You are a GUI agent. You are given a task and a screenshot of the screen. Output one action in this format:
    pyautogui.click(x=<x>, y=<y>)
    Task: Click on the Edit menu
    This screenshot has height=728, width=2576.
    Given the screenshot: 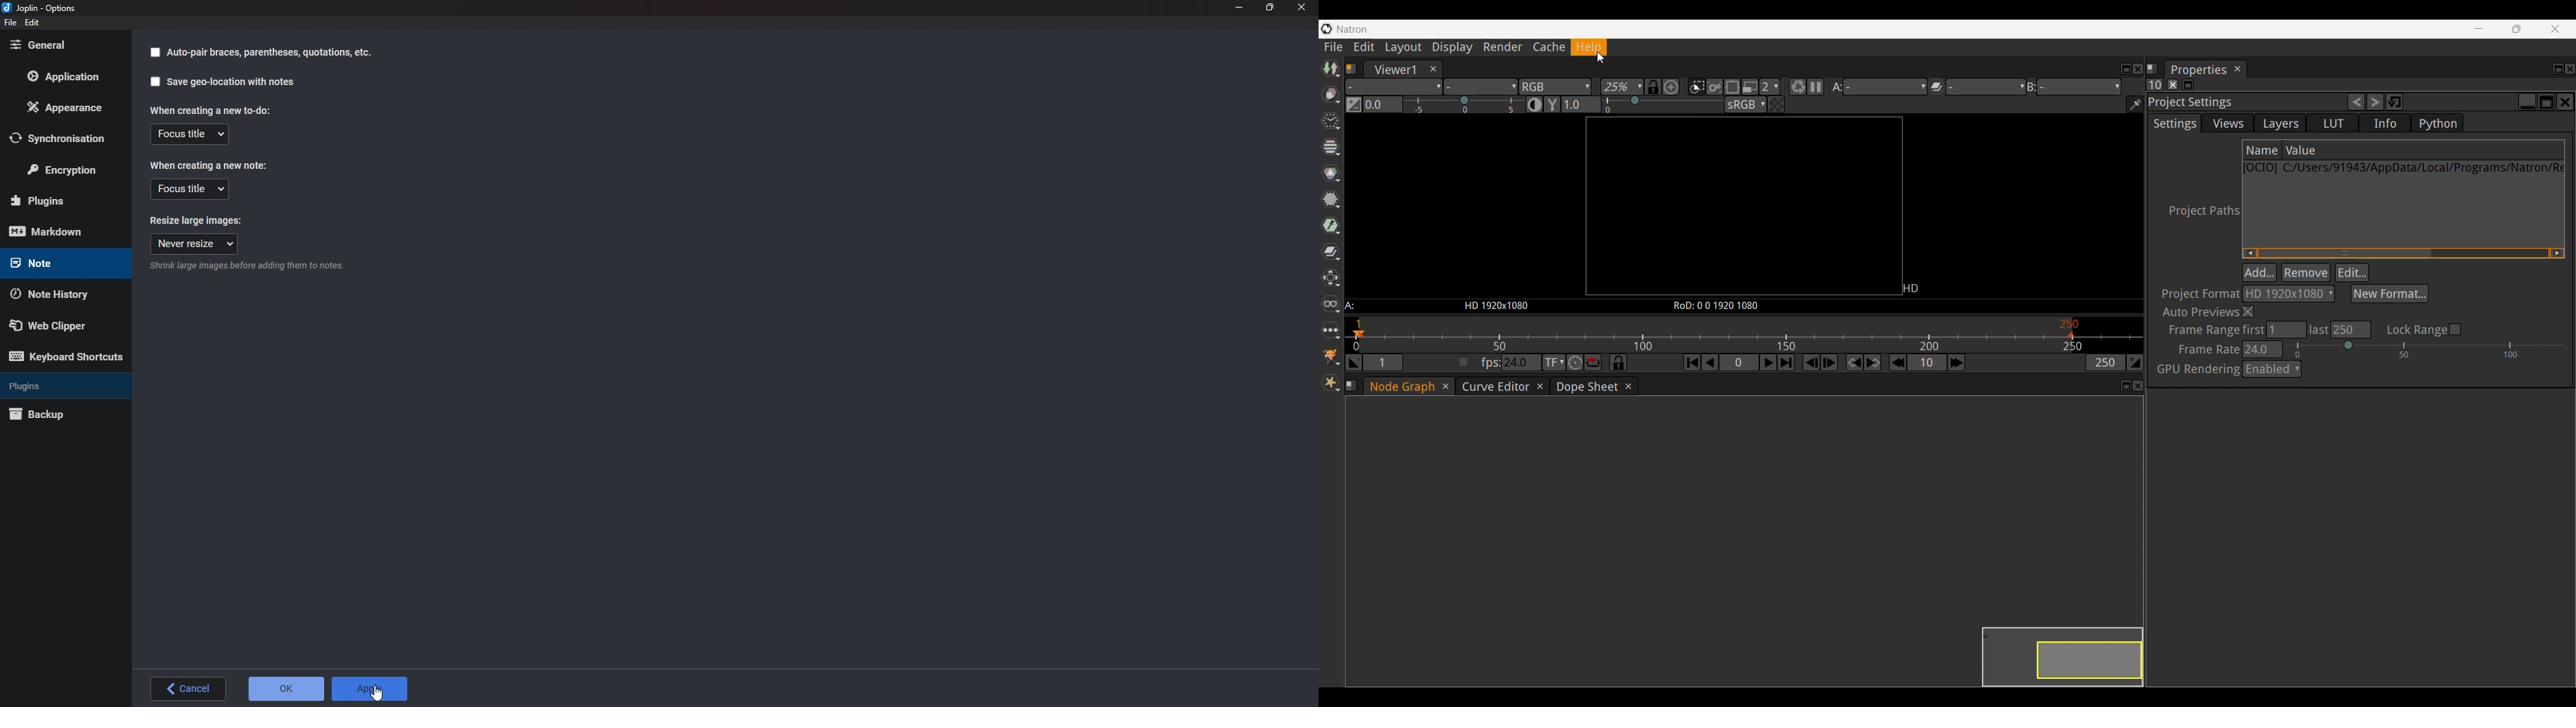 What is the action you would take?
    pyautogui.click(x=1364, y=47)
    